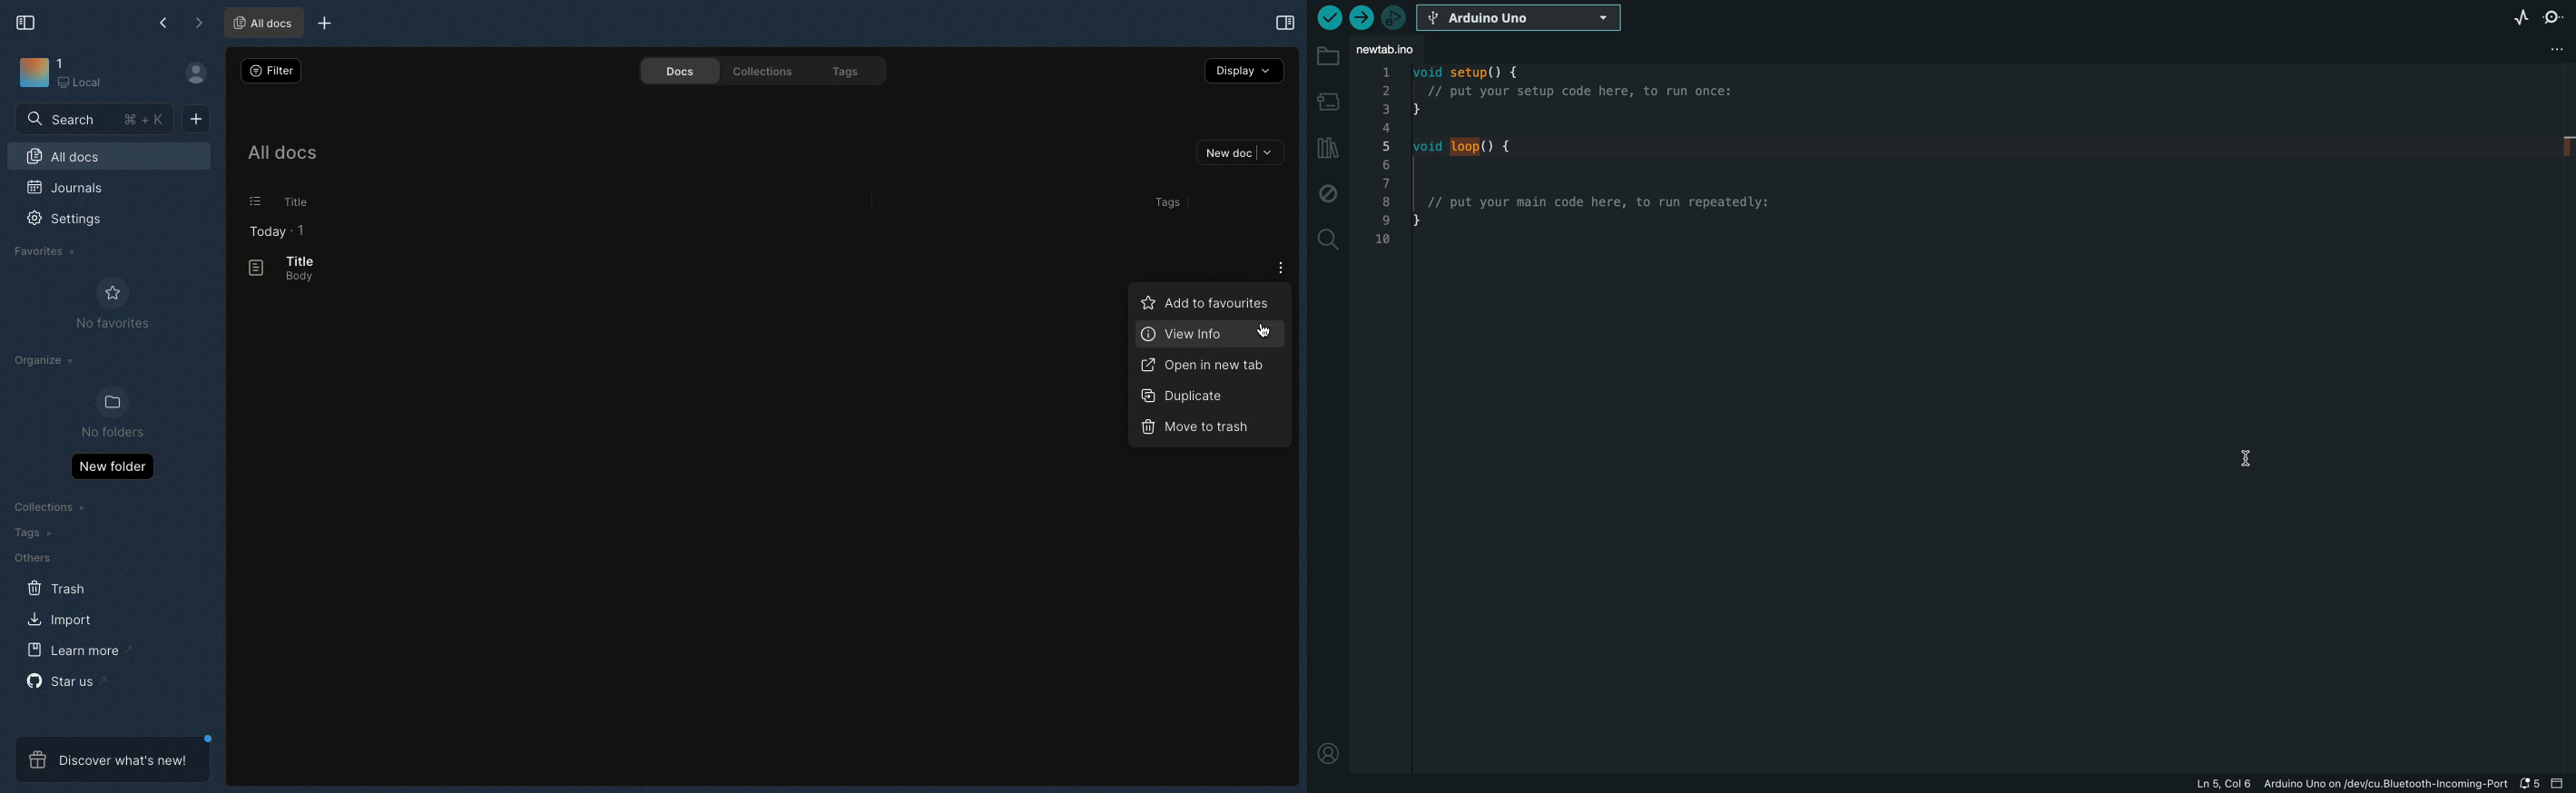 This screenshot has width=2576, height=812. Describe the element at coordinates (57, 589) in the screenshot. I see `Trash` at that location.